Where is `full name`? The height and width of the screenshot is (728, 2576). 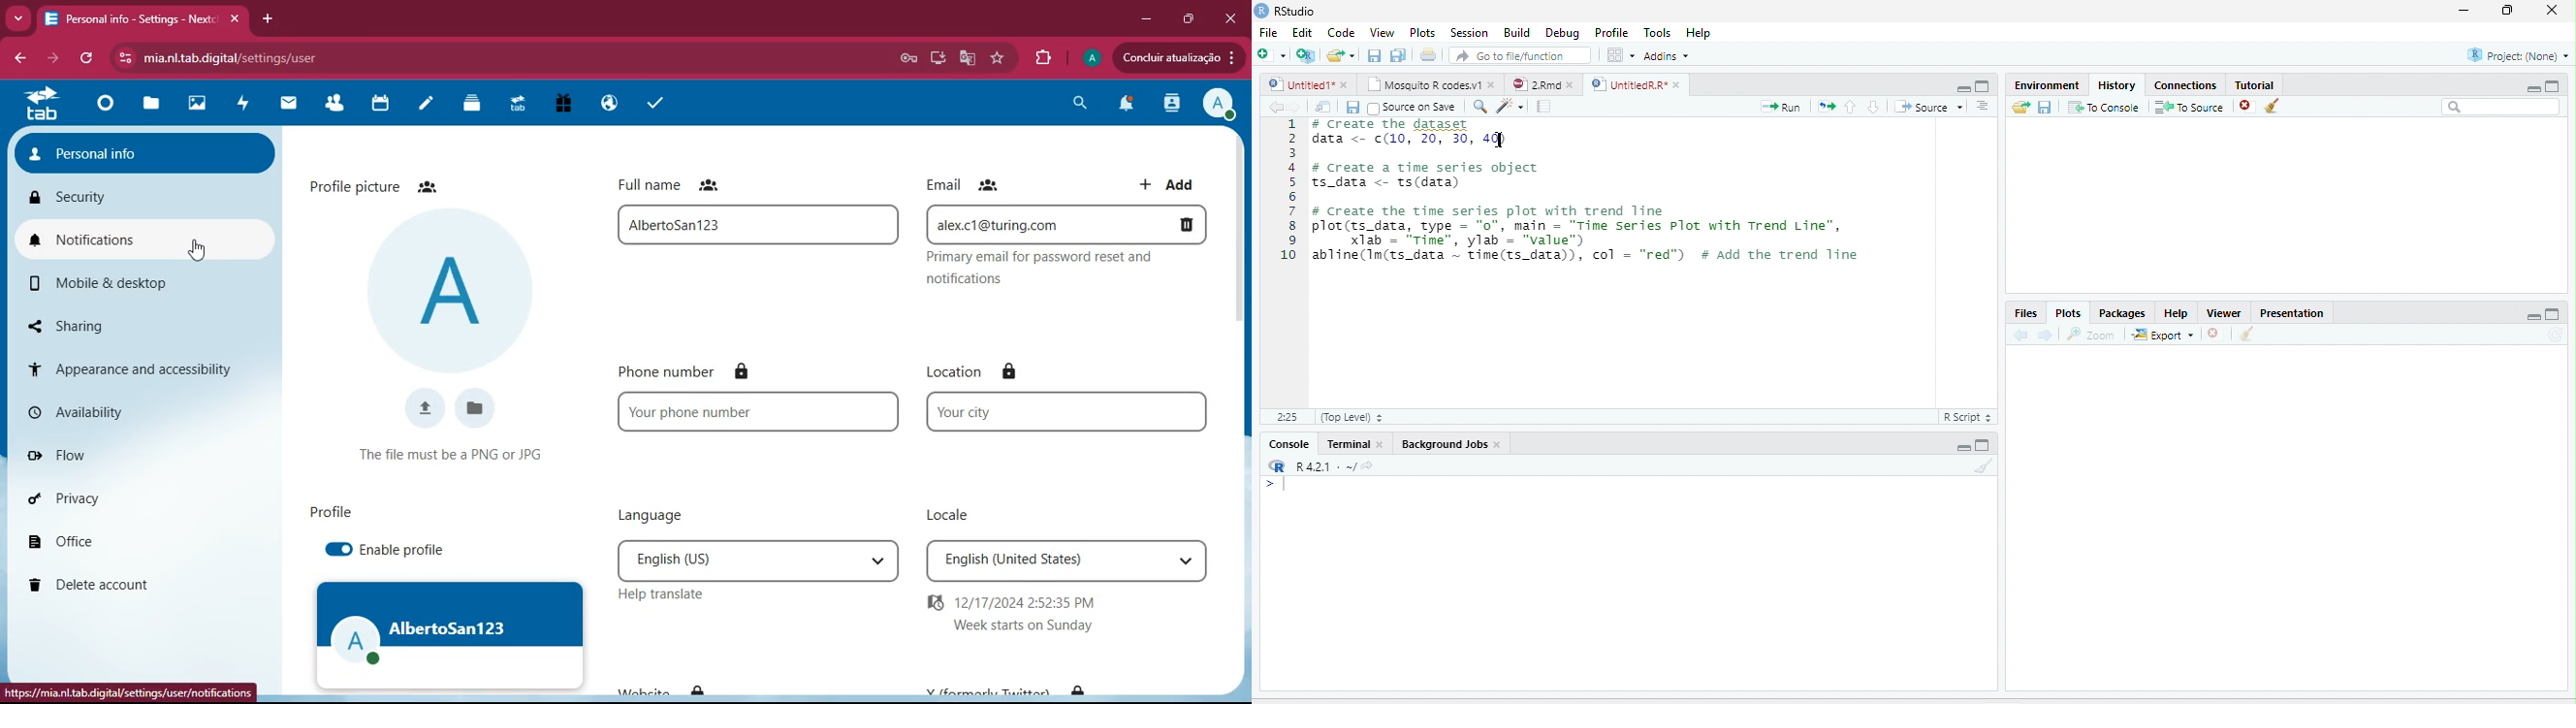
full name is located at coordinates (675, 184).